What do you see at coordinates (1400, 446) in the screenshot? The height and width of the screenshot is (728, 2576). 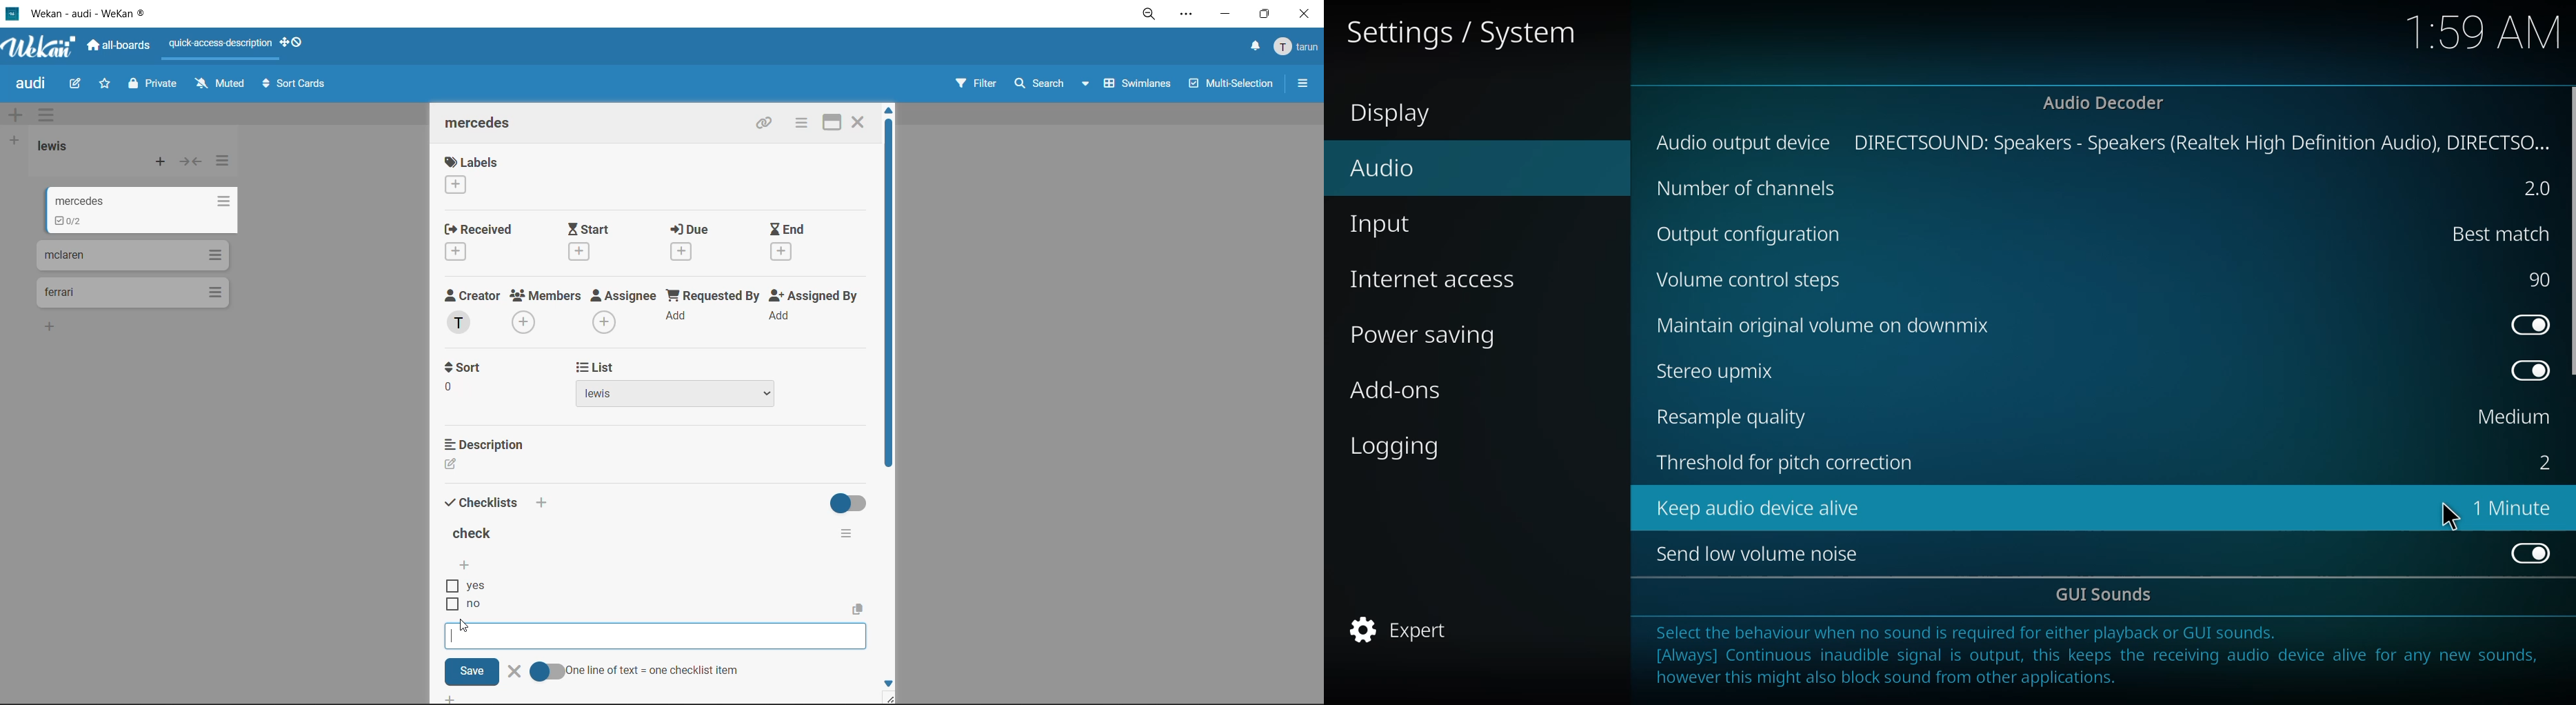 I see `logging` at bounding box center [1400, 446].